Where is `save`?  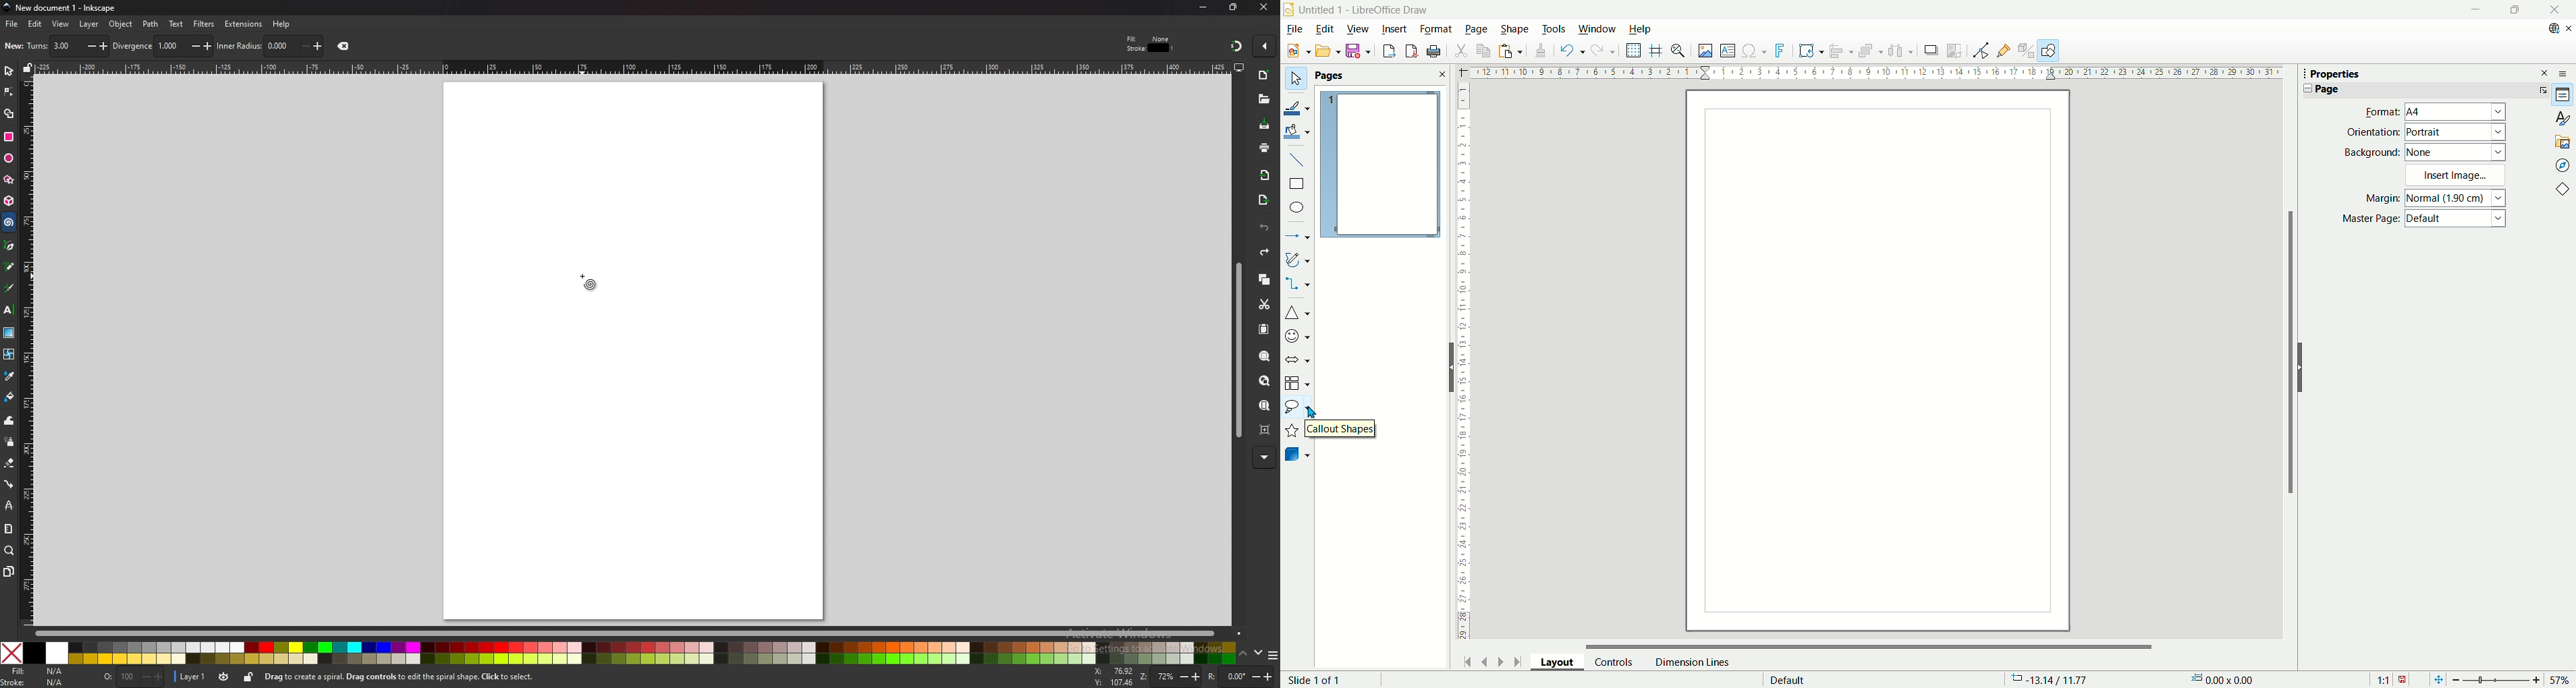 save is located at coordinates (1265, 124).